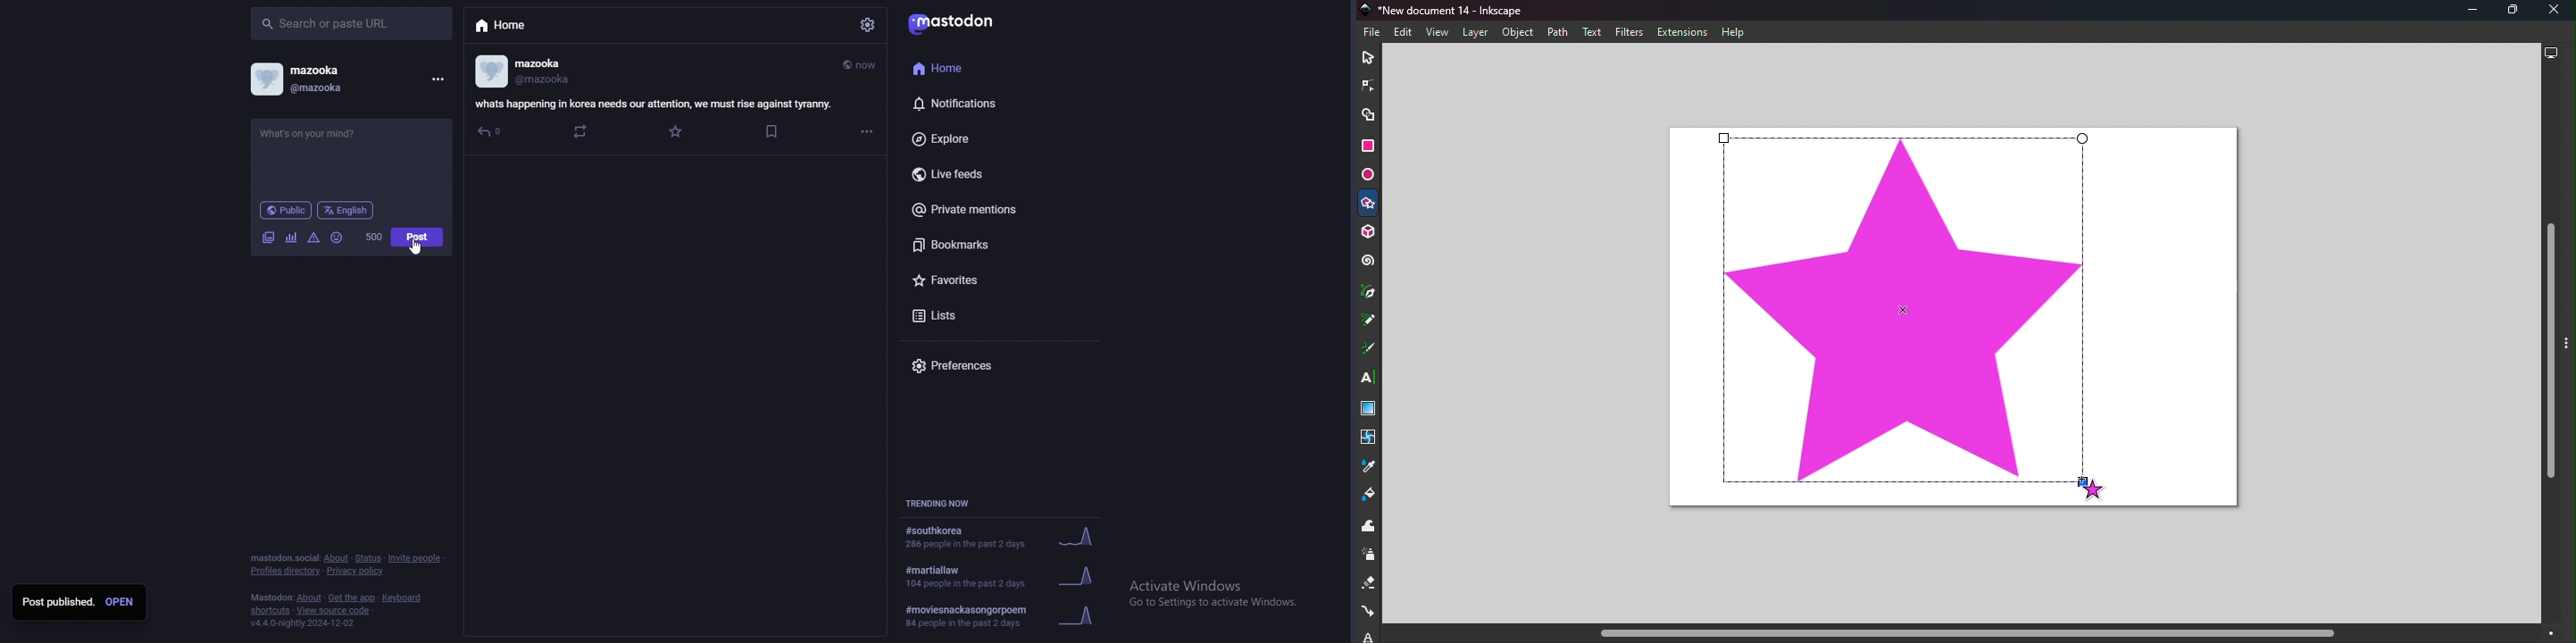 The image size is (2576, 644). I want to click on Calligraphy tool, so click(1369, 350).